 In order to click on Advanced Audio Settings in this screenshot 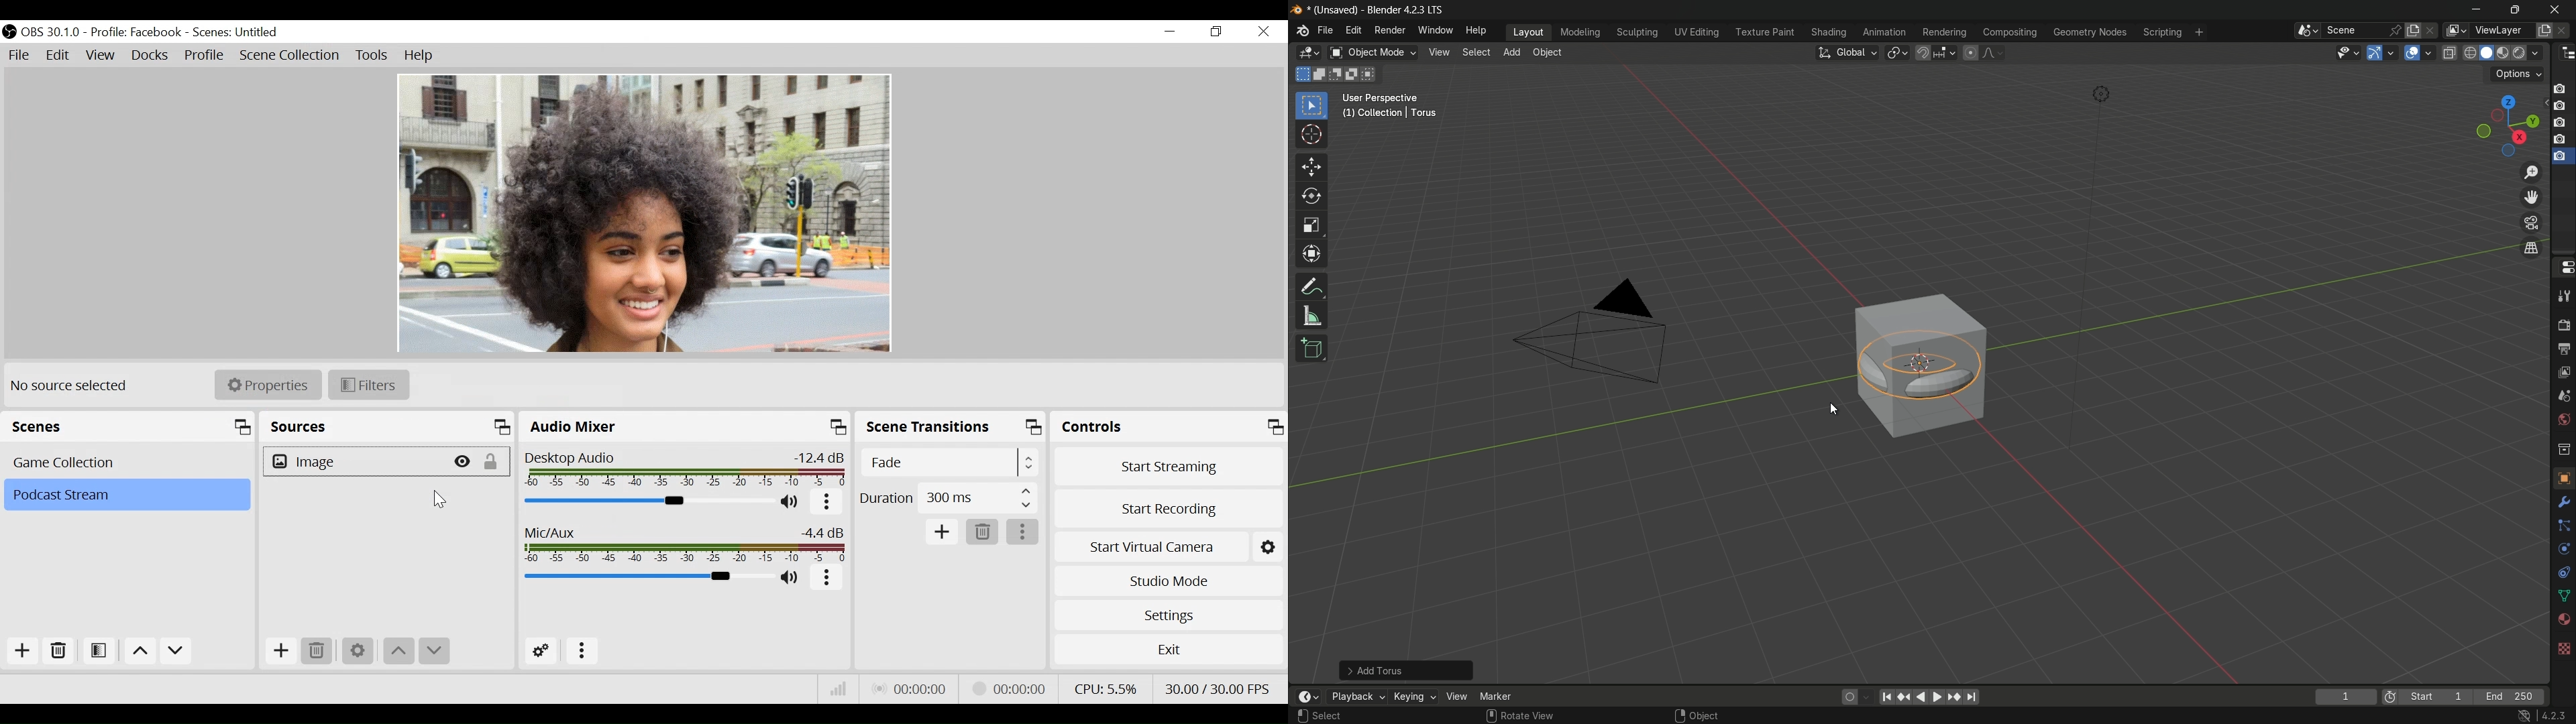, I will do `click(541, 651)`.